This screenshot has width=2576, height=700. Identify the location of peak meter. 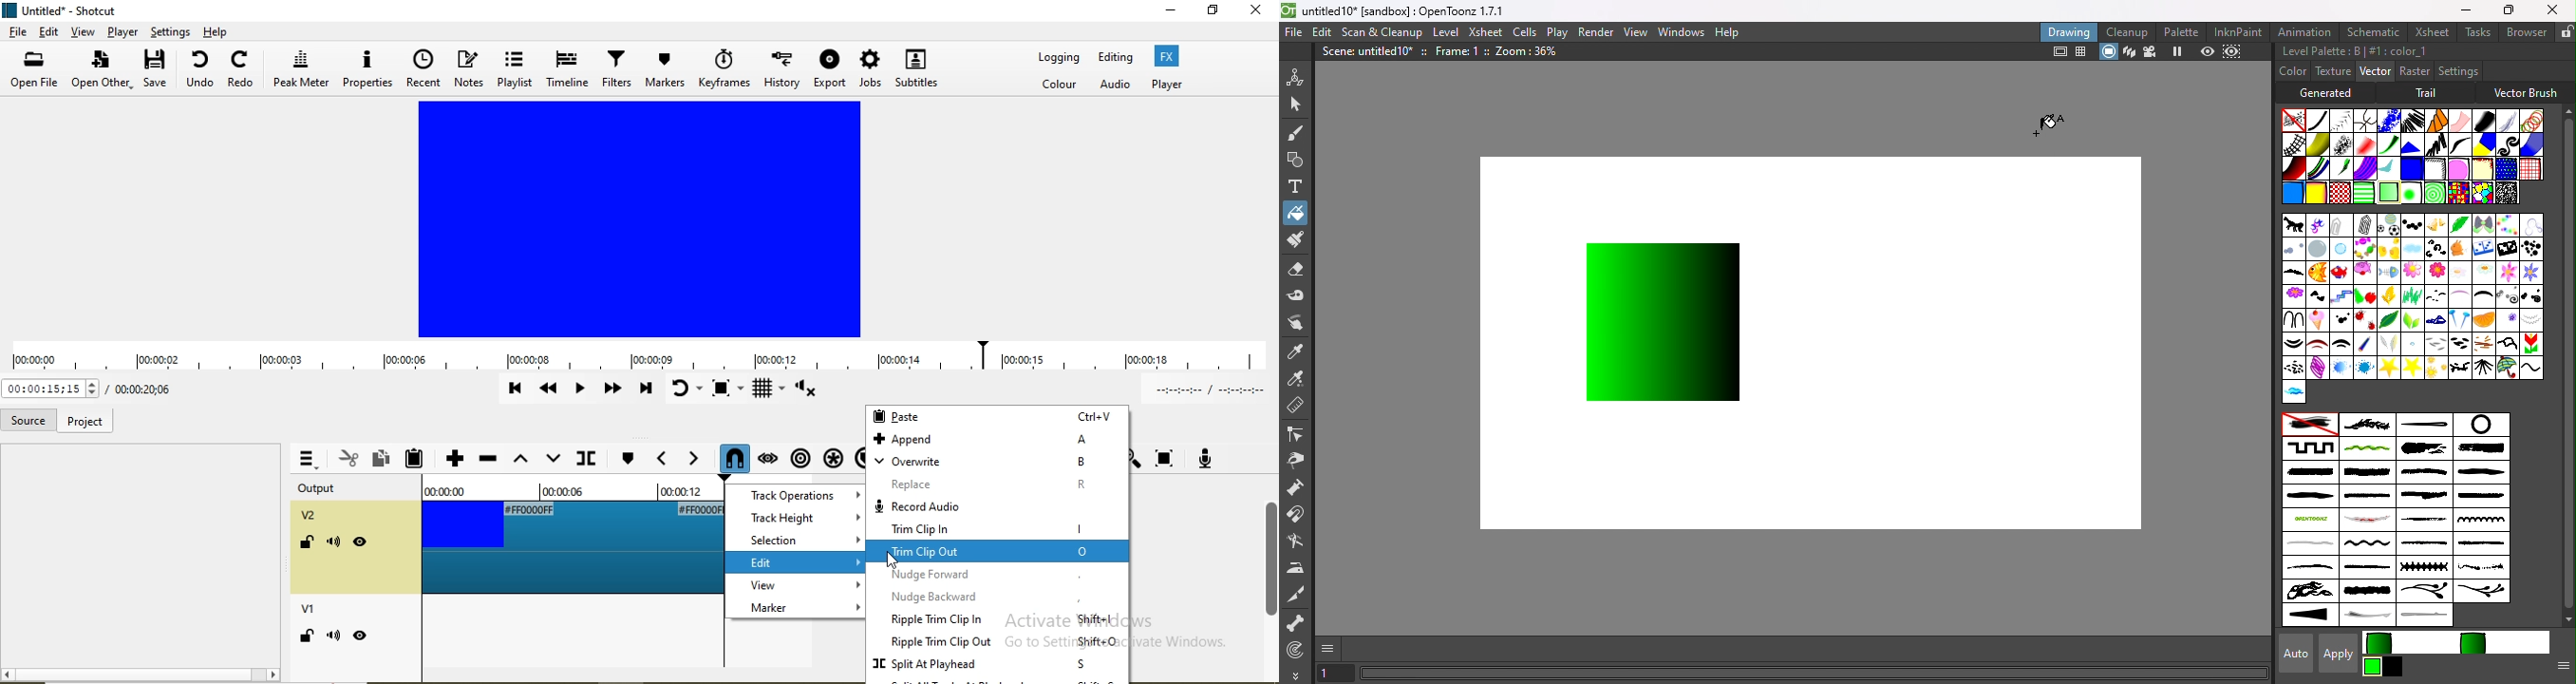
(302, 69).